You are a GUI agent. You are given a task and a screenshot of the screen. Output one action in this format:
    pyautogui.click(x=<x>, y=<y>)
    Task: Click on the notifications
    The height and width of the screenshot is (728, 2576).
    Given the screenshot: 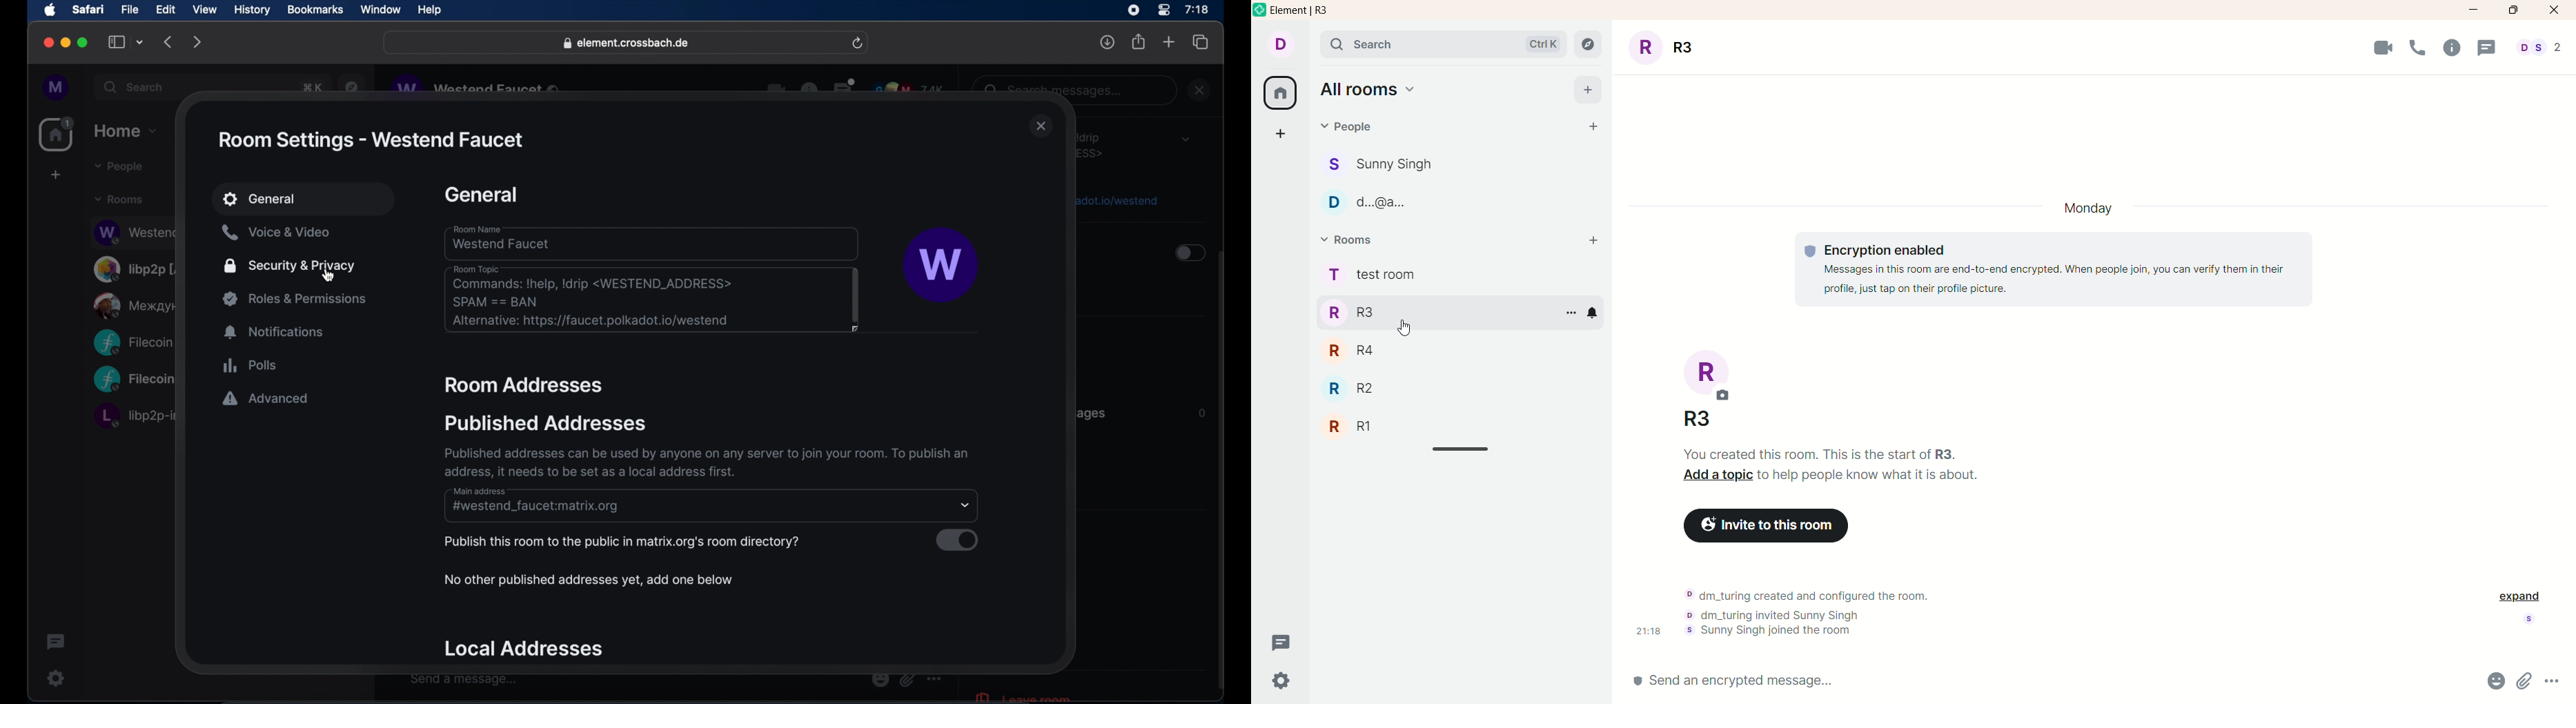 What is the action you would take?
    pyautogui.click(x=275, y=332)
    